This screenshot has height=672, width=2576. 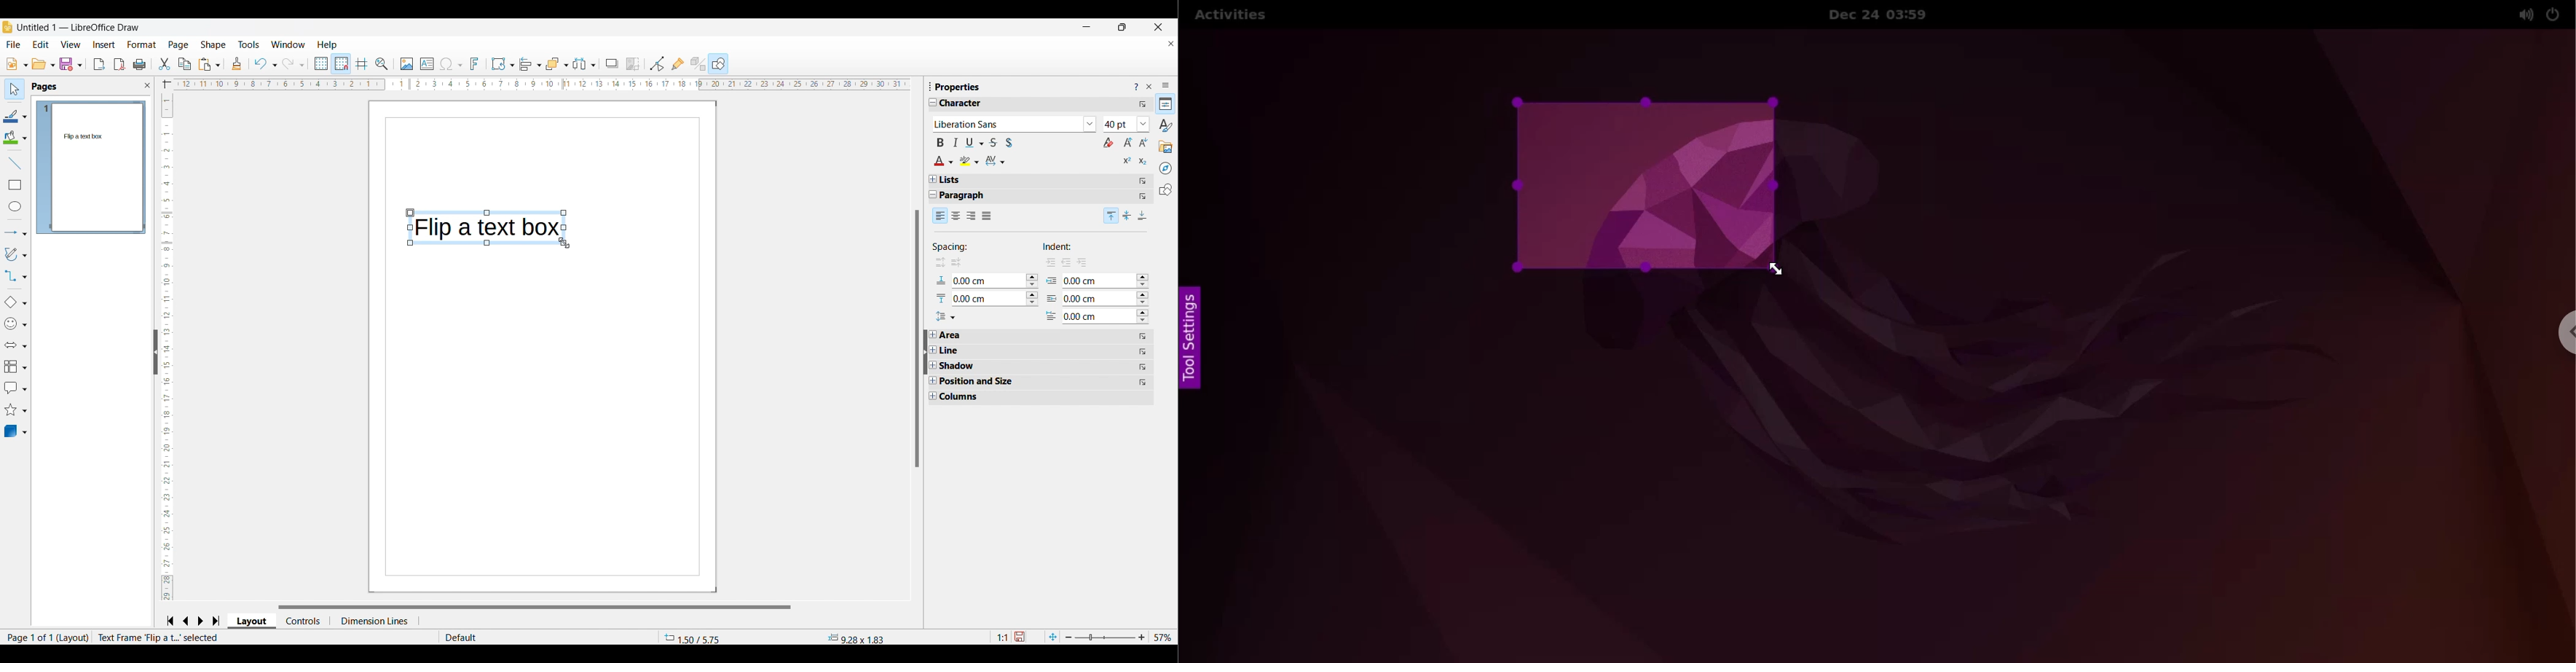 I want to click on Shadow, so click(x=612, y=64).